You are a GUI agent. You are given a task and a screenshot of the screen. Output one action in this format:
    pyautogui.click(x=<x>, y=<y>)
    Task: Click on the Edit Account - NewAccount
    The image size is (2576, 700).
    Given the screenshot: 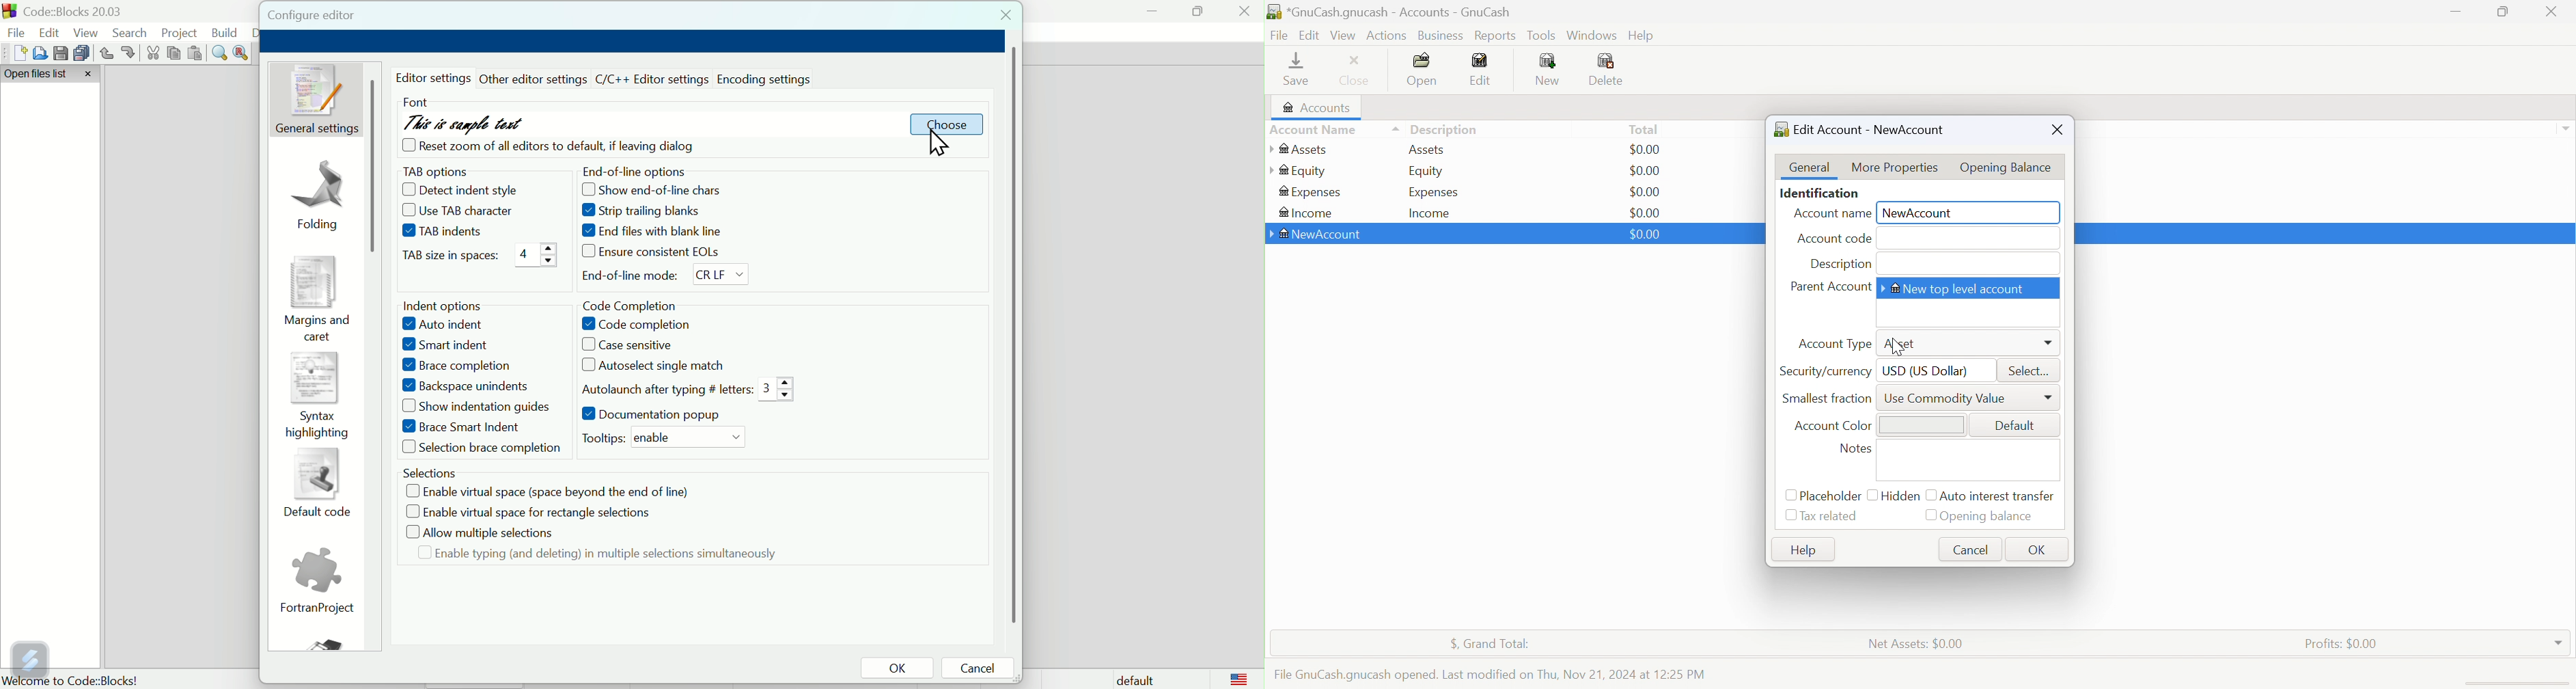 What is the action you would take?
    pyautogui.click(x=1860, y=129)
    